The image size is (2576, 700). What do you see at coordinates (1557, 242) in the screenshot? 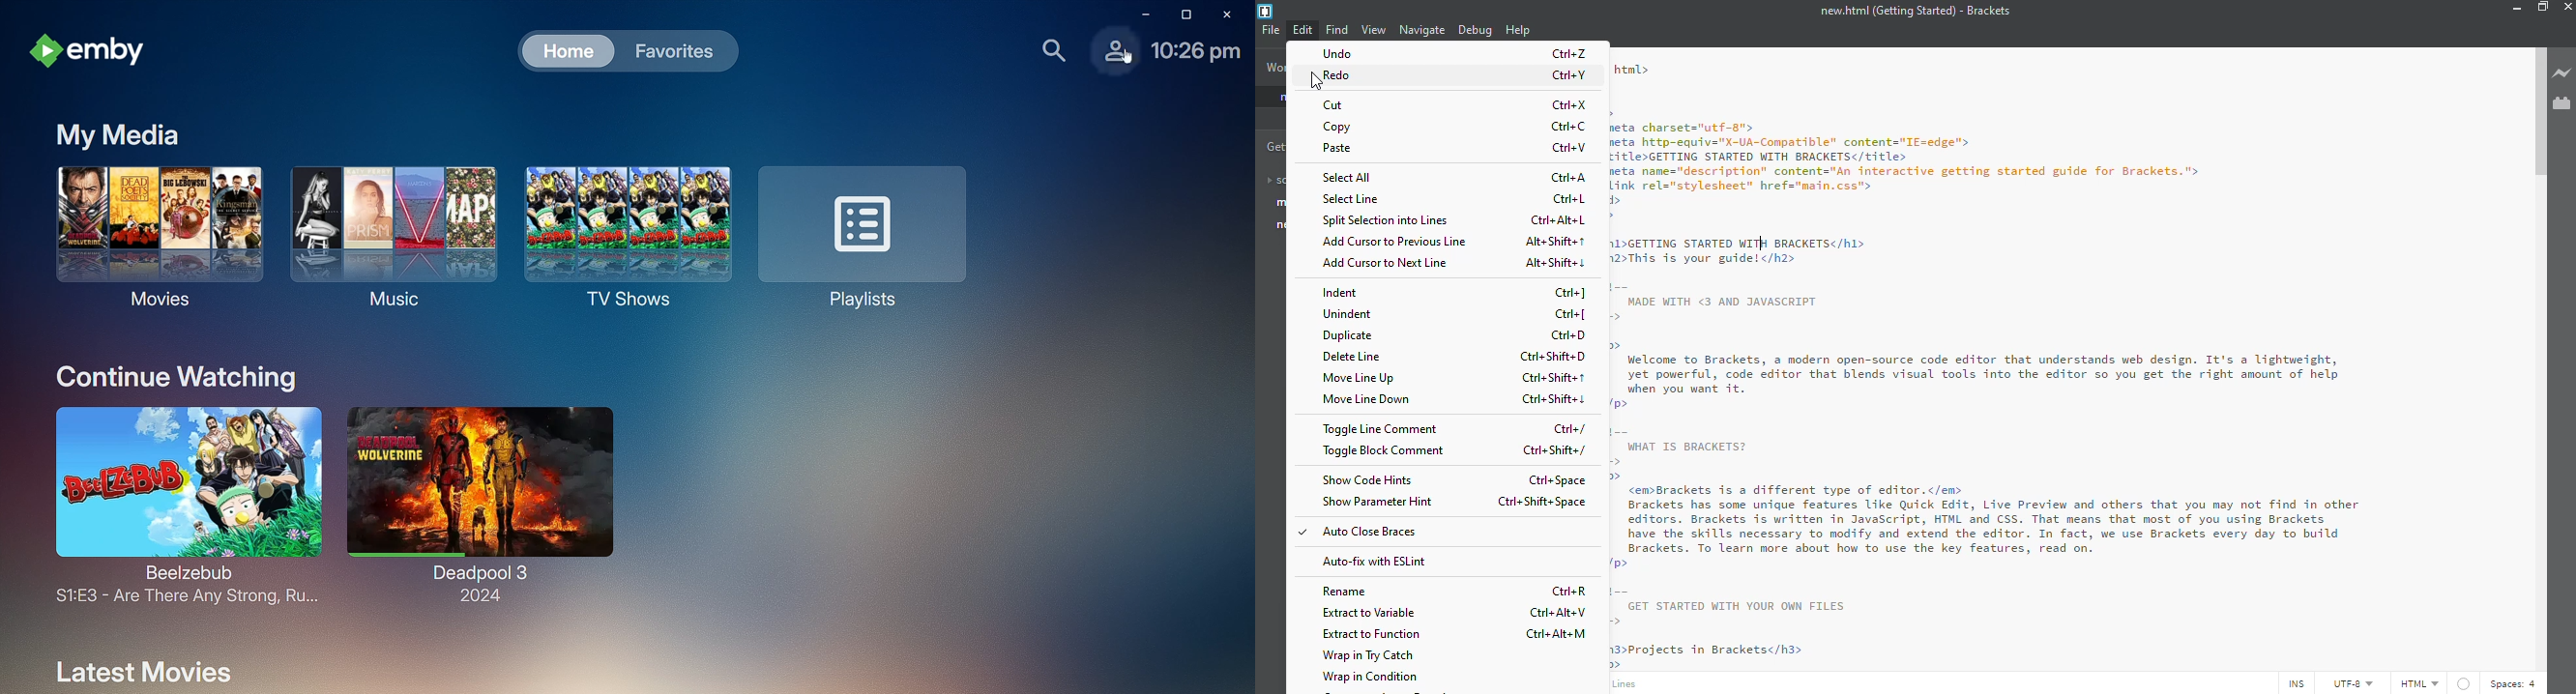
I see `alt+shift+up arrow` at bounding box center [1557, 242].